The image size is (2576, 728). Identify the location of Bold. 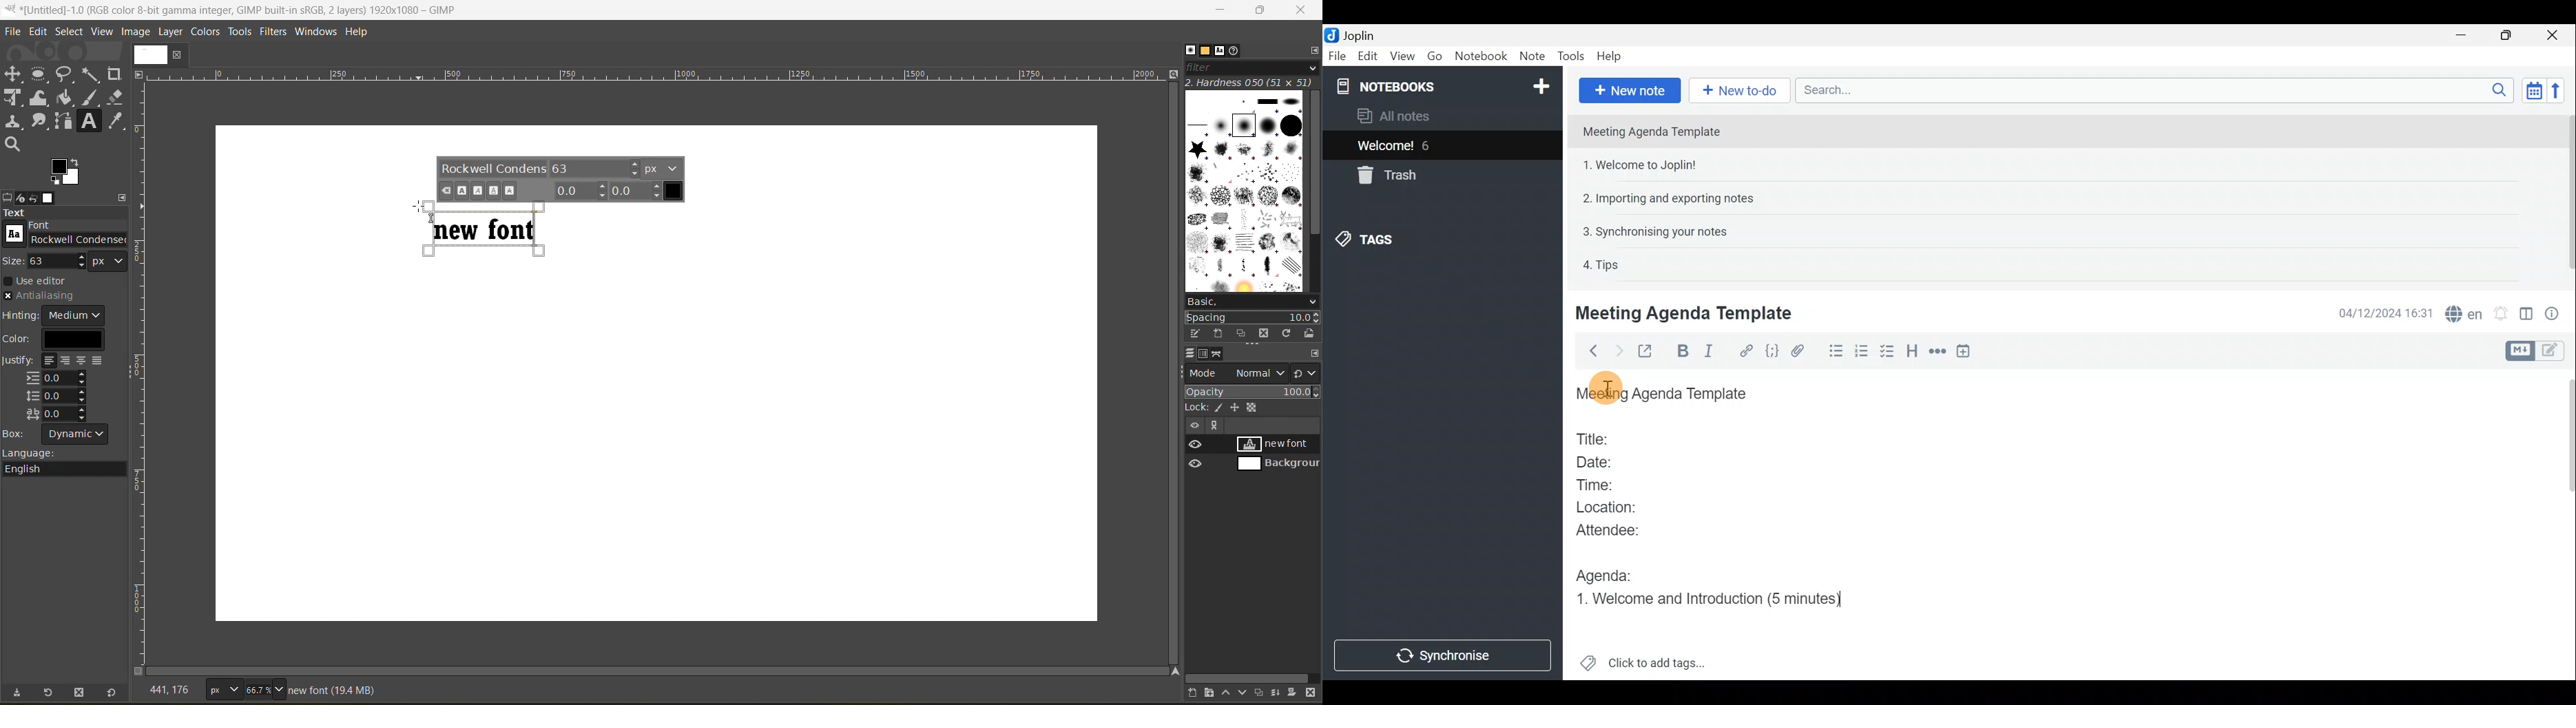
(1680, 351).